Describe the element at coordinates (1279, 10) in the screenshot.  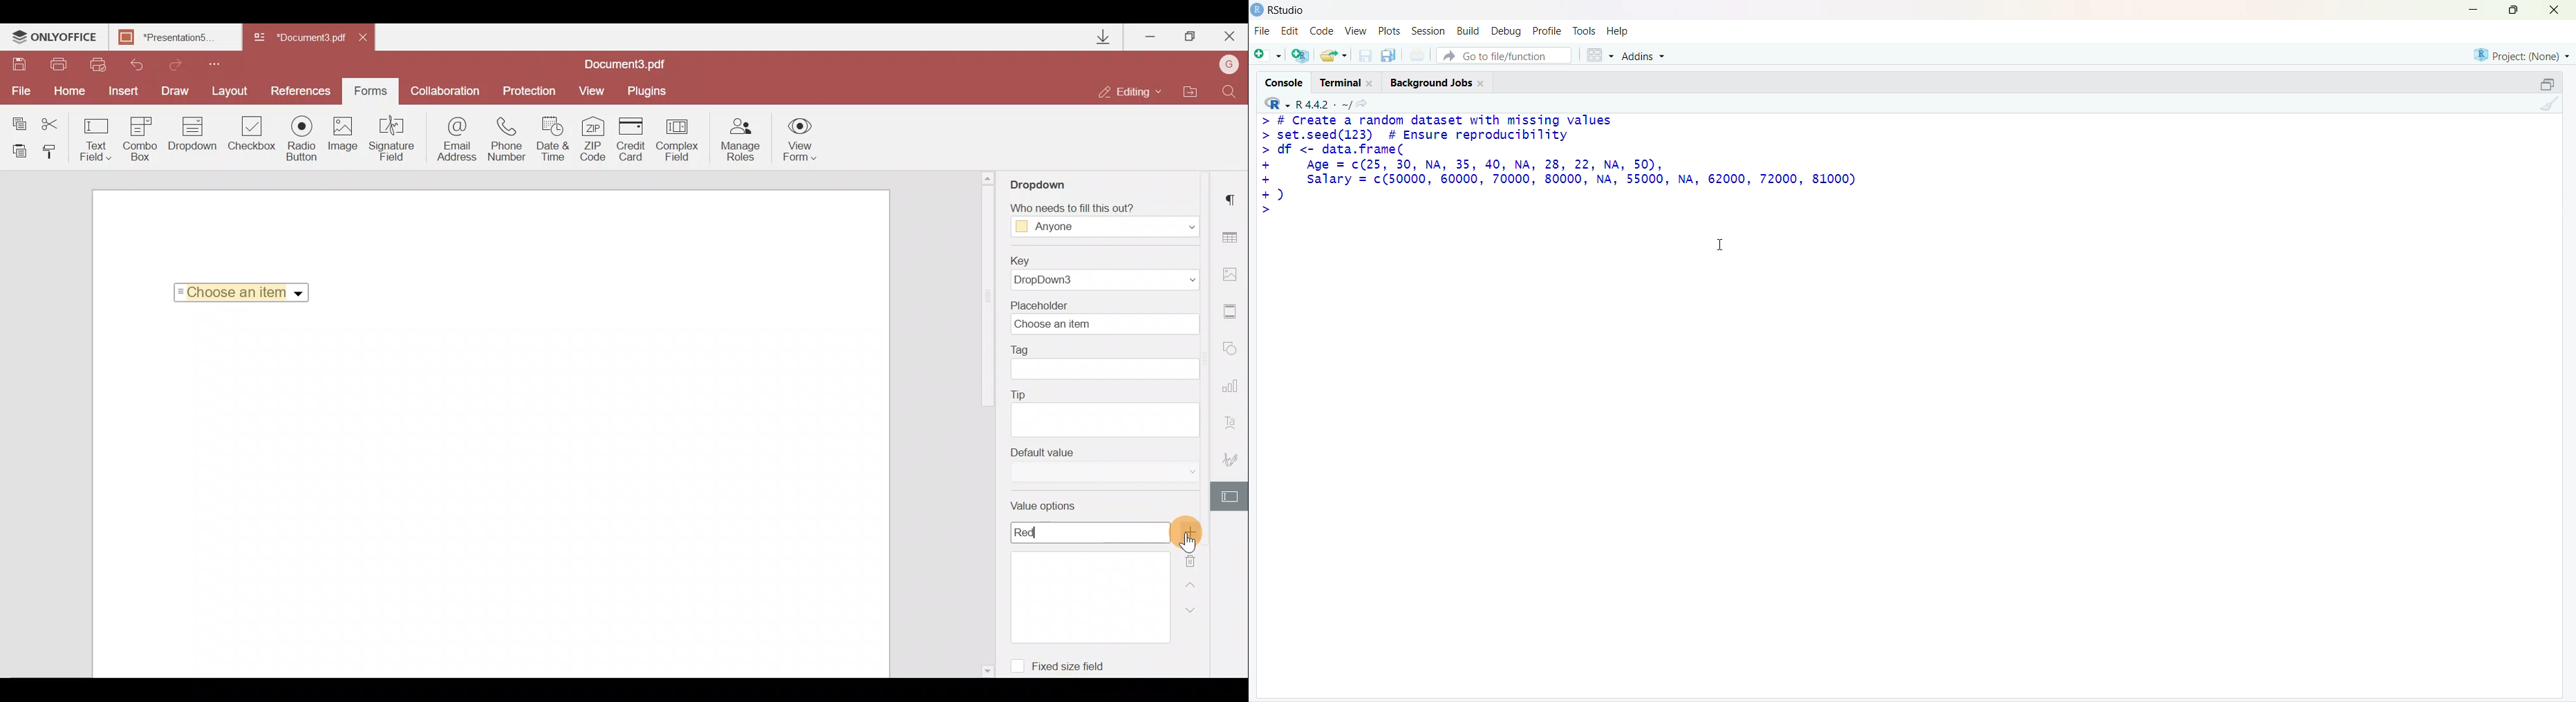
I see `Rstudio` at that location.